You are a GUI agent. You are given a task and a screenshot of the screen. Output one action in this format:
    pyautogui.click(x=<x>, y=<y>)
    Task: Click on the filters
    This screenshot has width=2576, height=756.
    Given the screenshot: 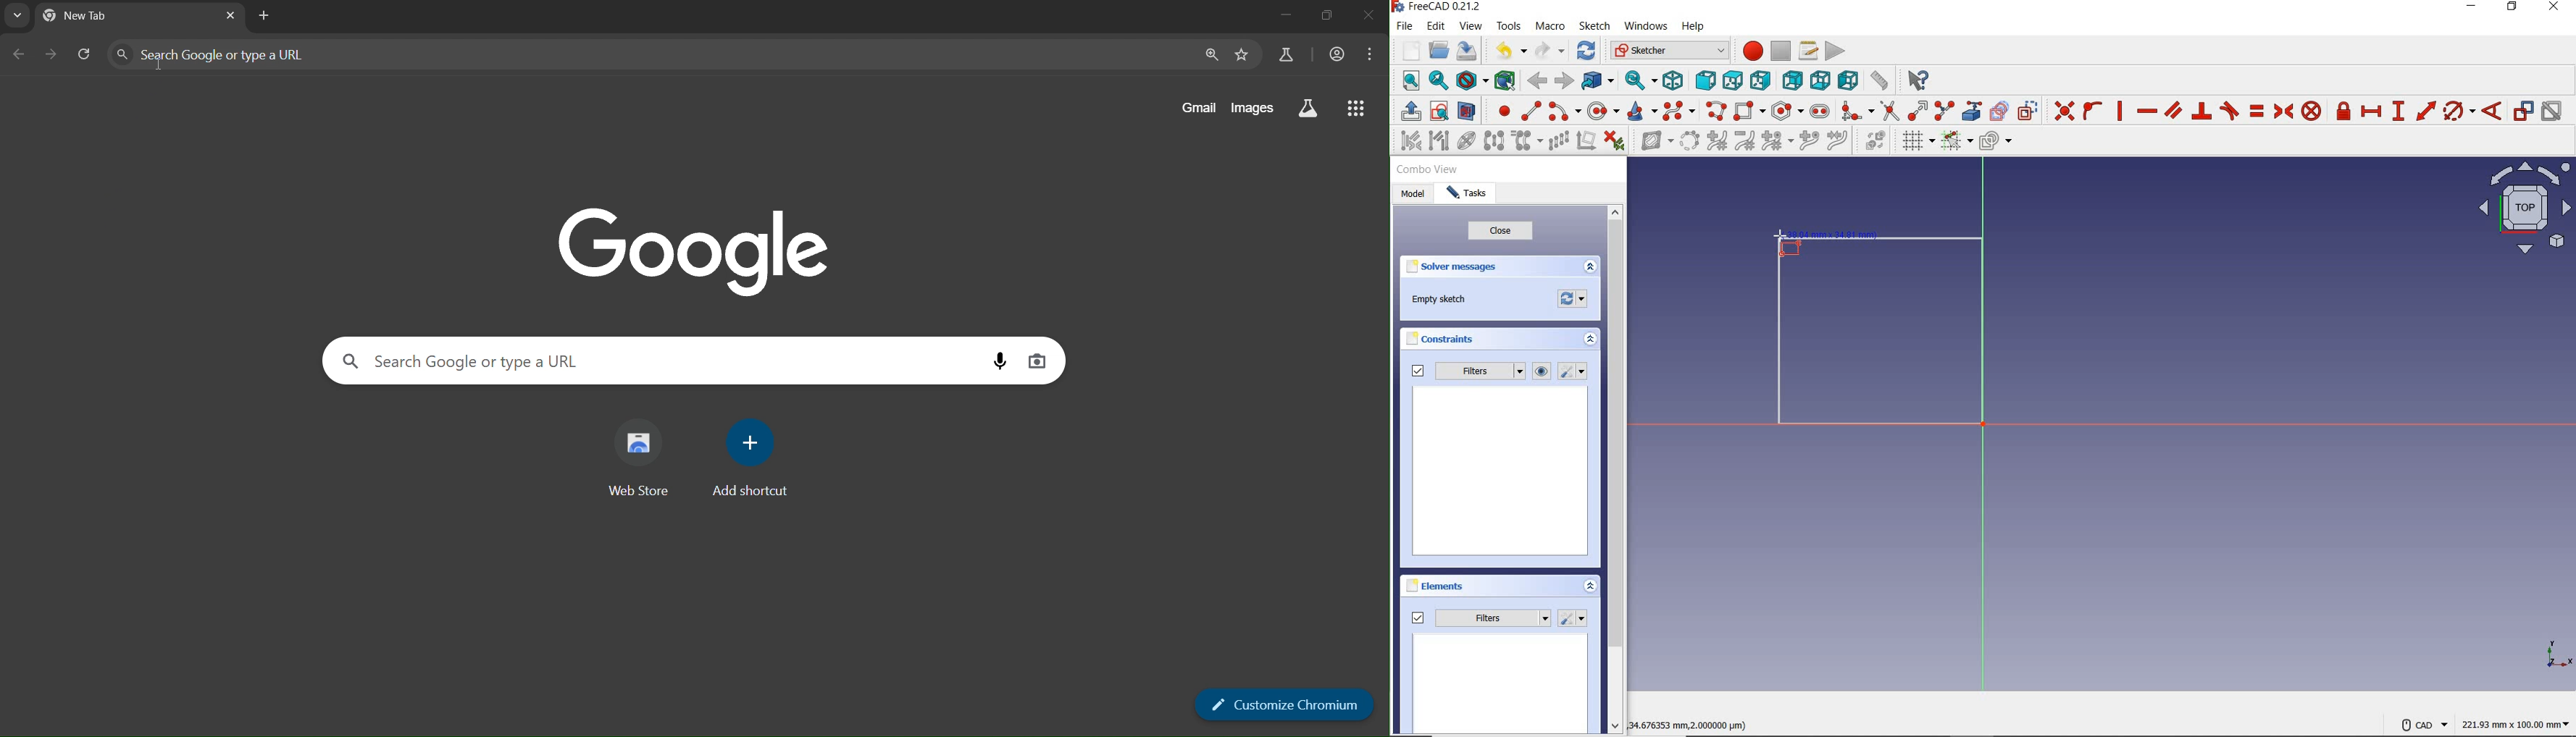 What is the action you would take?
    pyautogui.click(x=1465, y=371)
    